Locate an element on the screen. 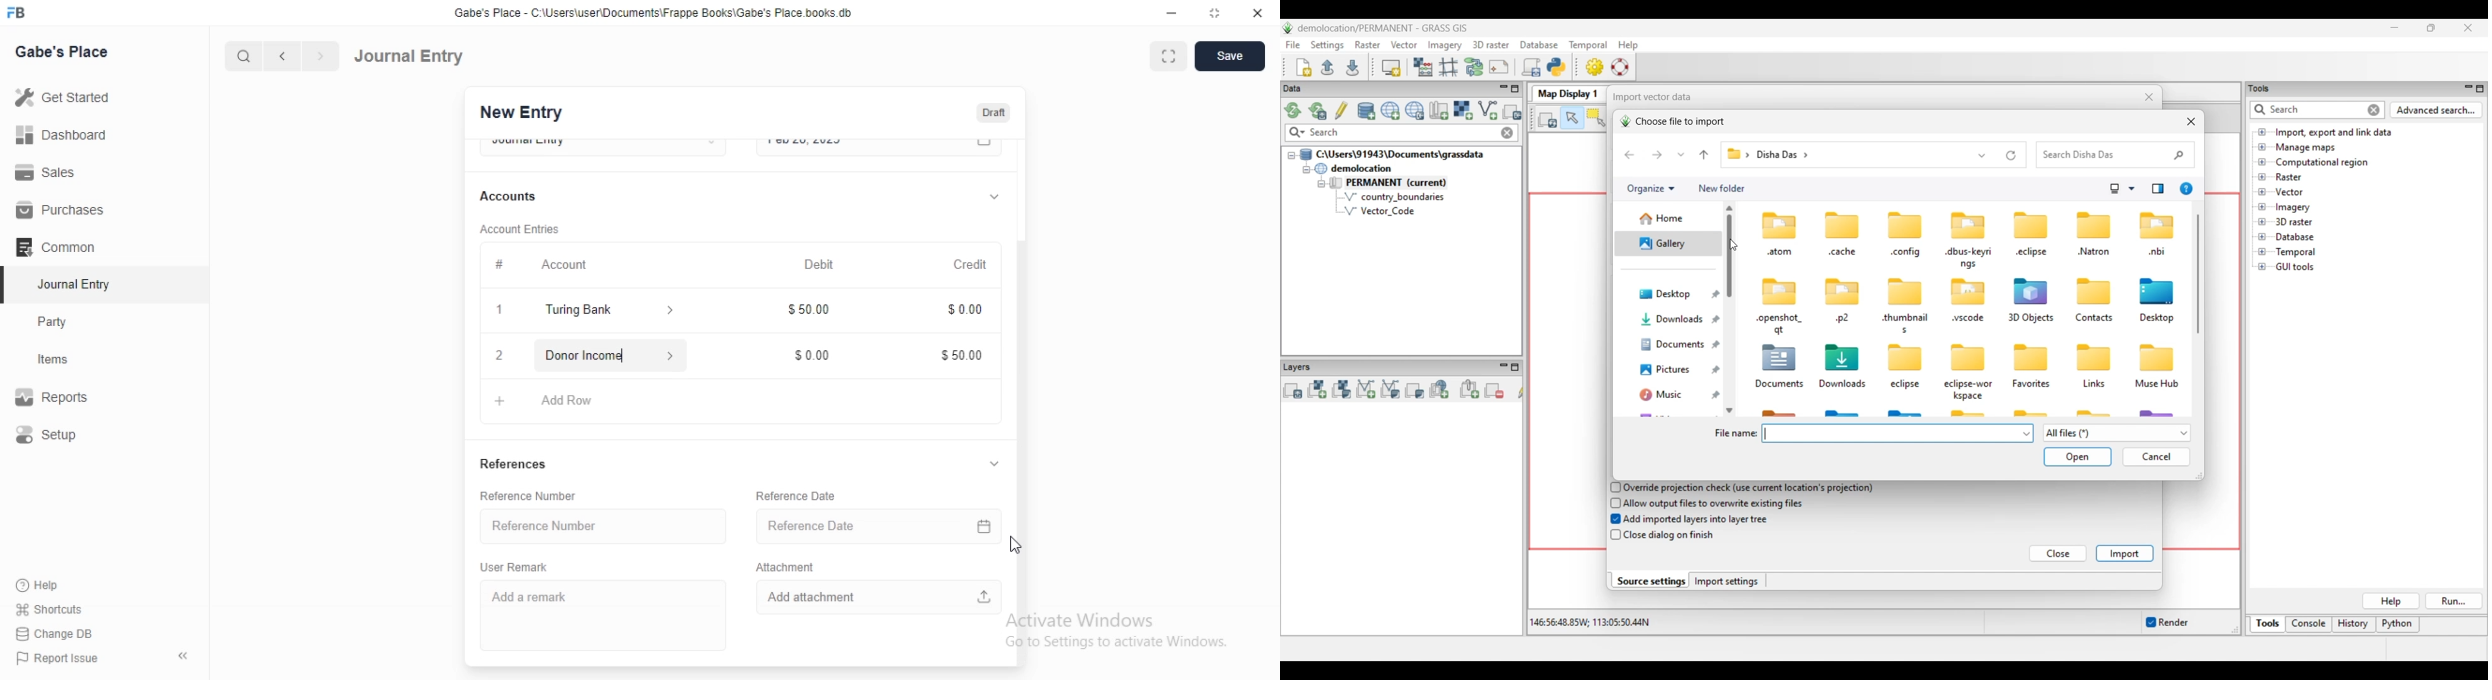  Entry Type is located at coordinates (602, 145).